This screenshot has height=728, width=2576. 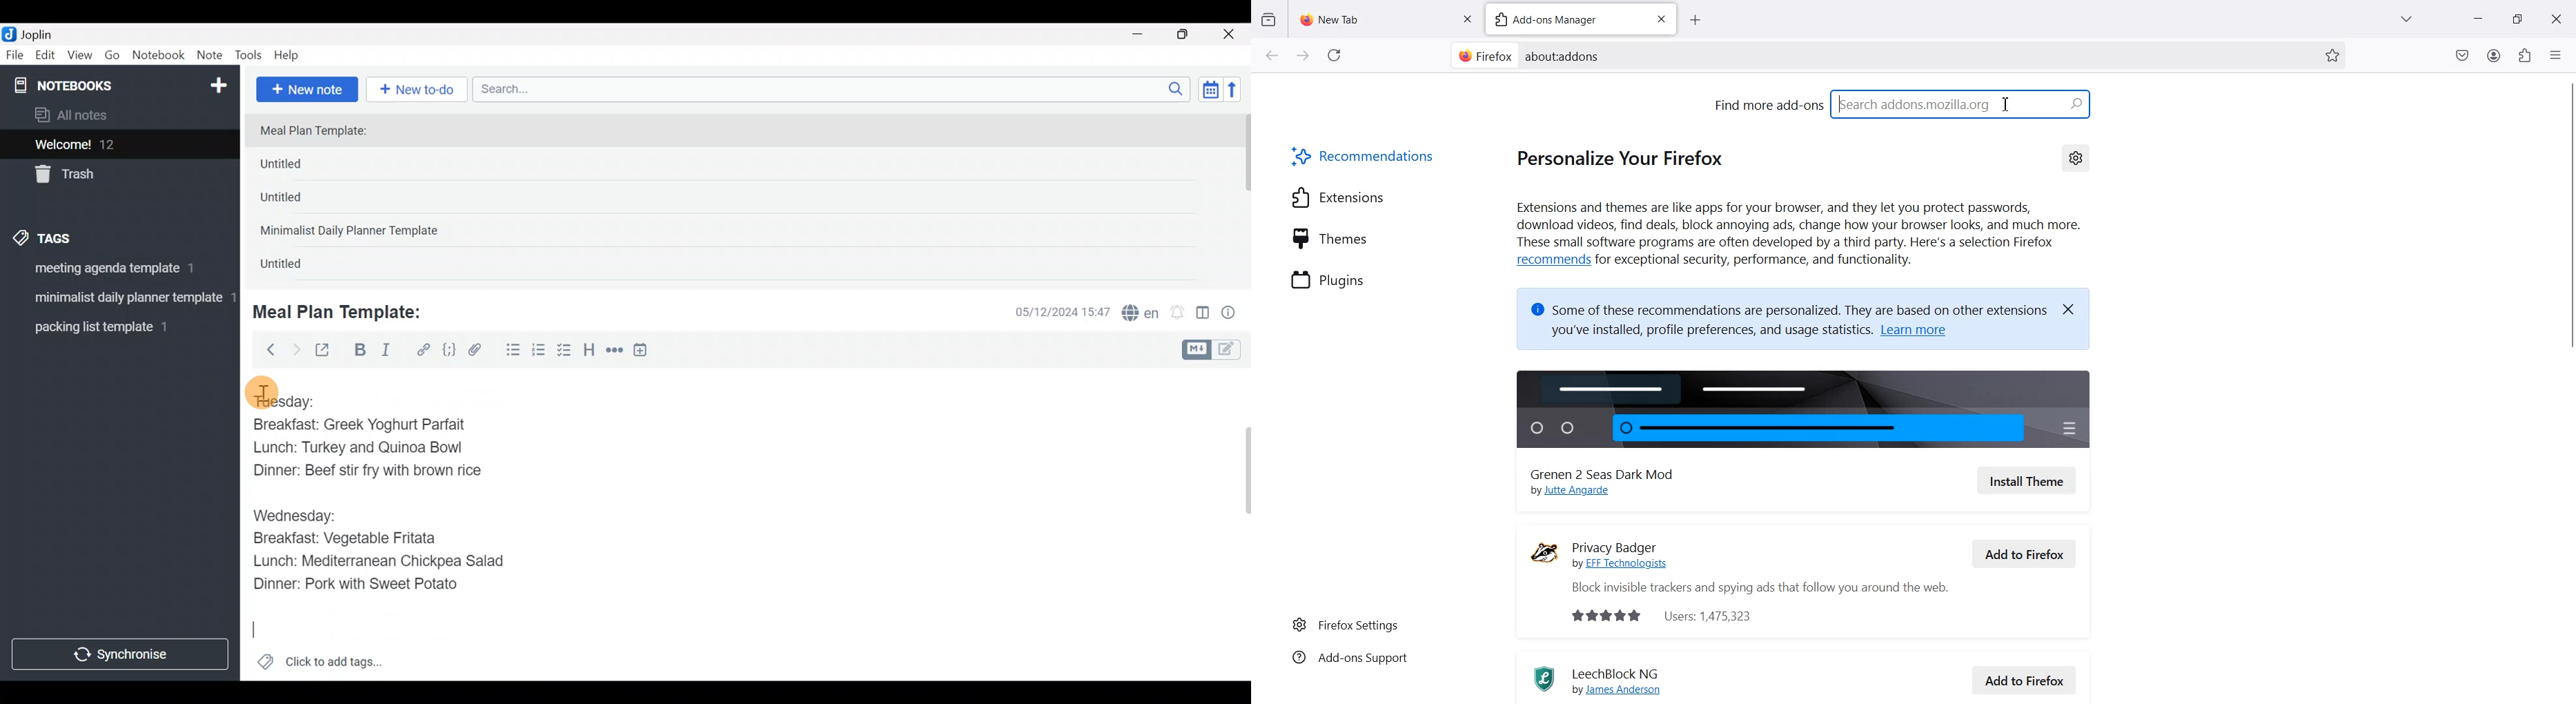 I want to click on Maximize, so click(x=2517, y=18).